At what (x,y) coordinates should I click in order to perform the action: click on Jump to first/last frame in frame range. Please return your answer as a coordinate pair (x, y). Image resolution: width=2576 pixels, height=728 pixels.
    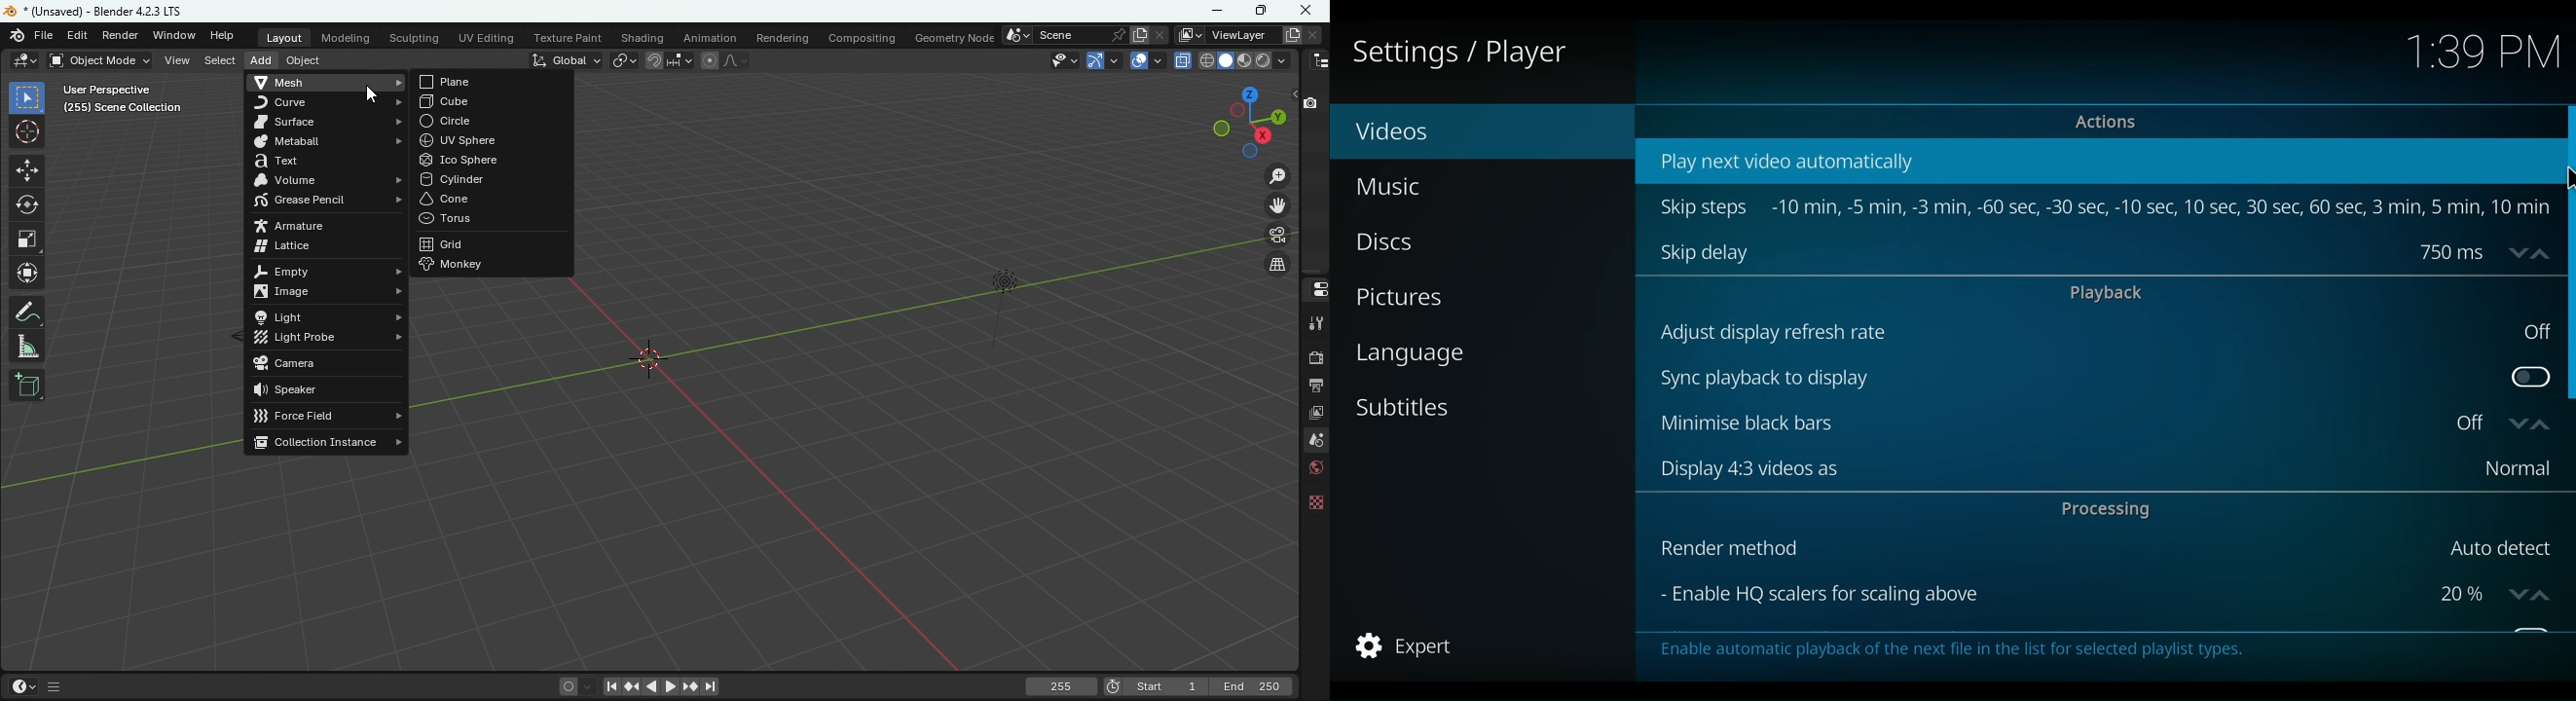
    Looking at the image, I should click on (712, 687).